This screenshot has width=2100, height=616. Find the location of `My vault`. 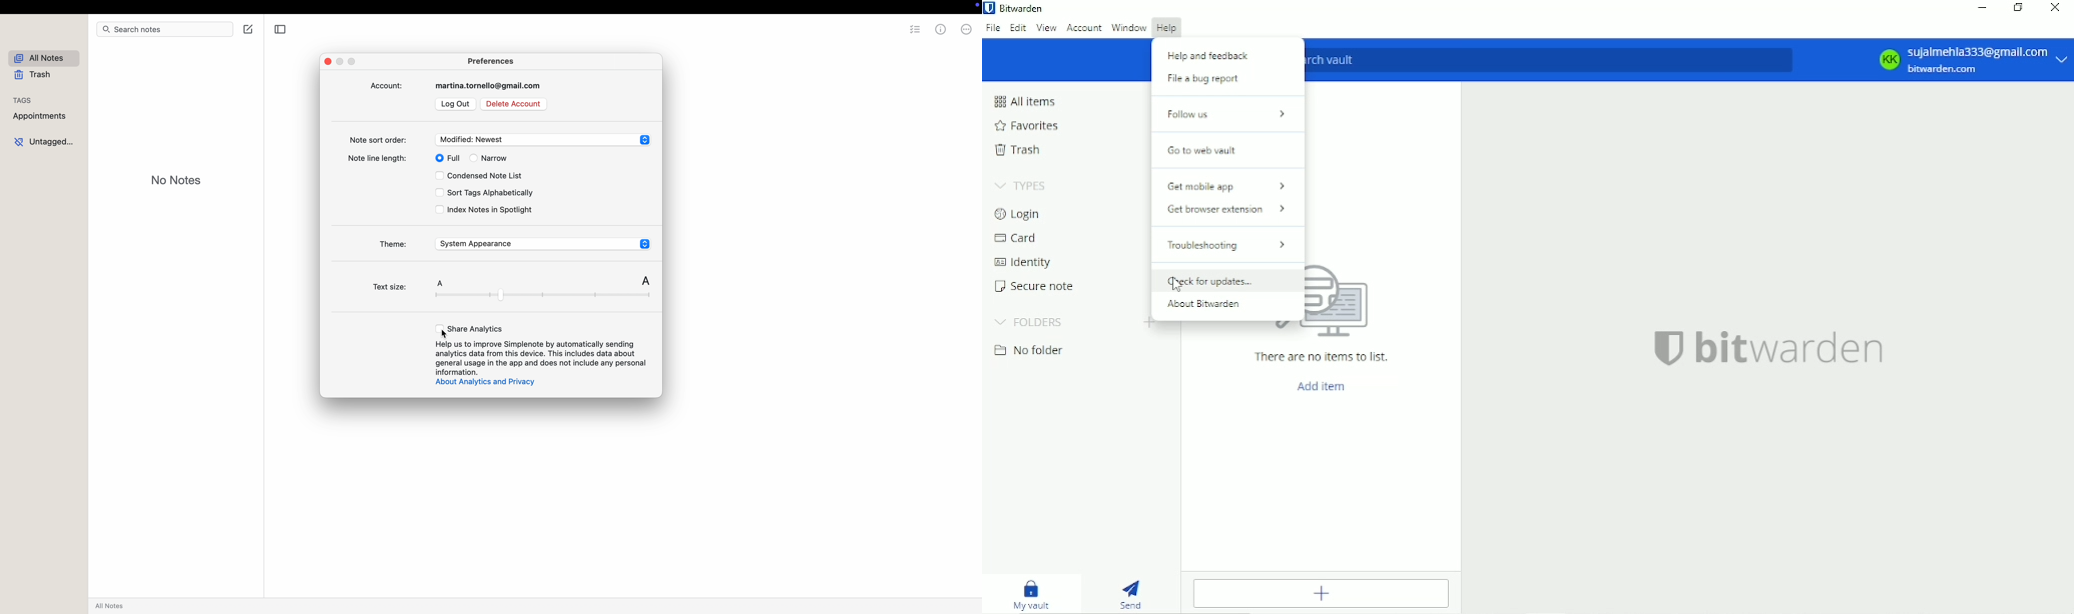

My vault is located at coordinates (1030, 592).